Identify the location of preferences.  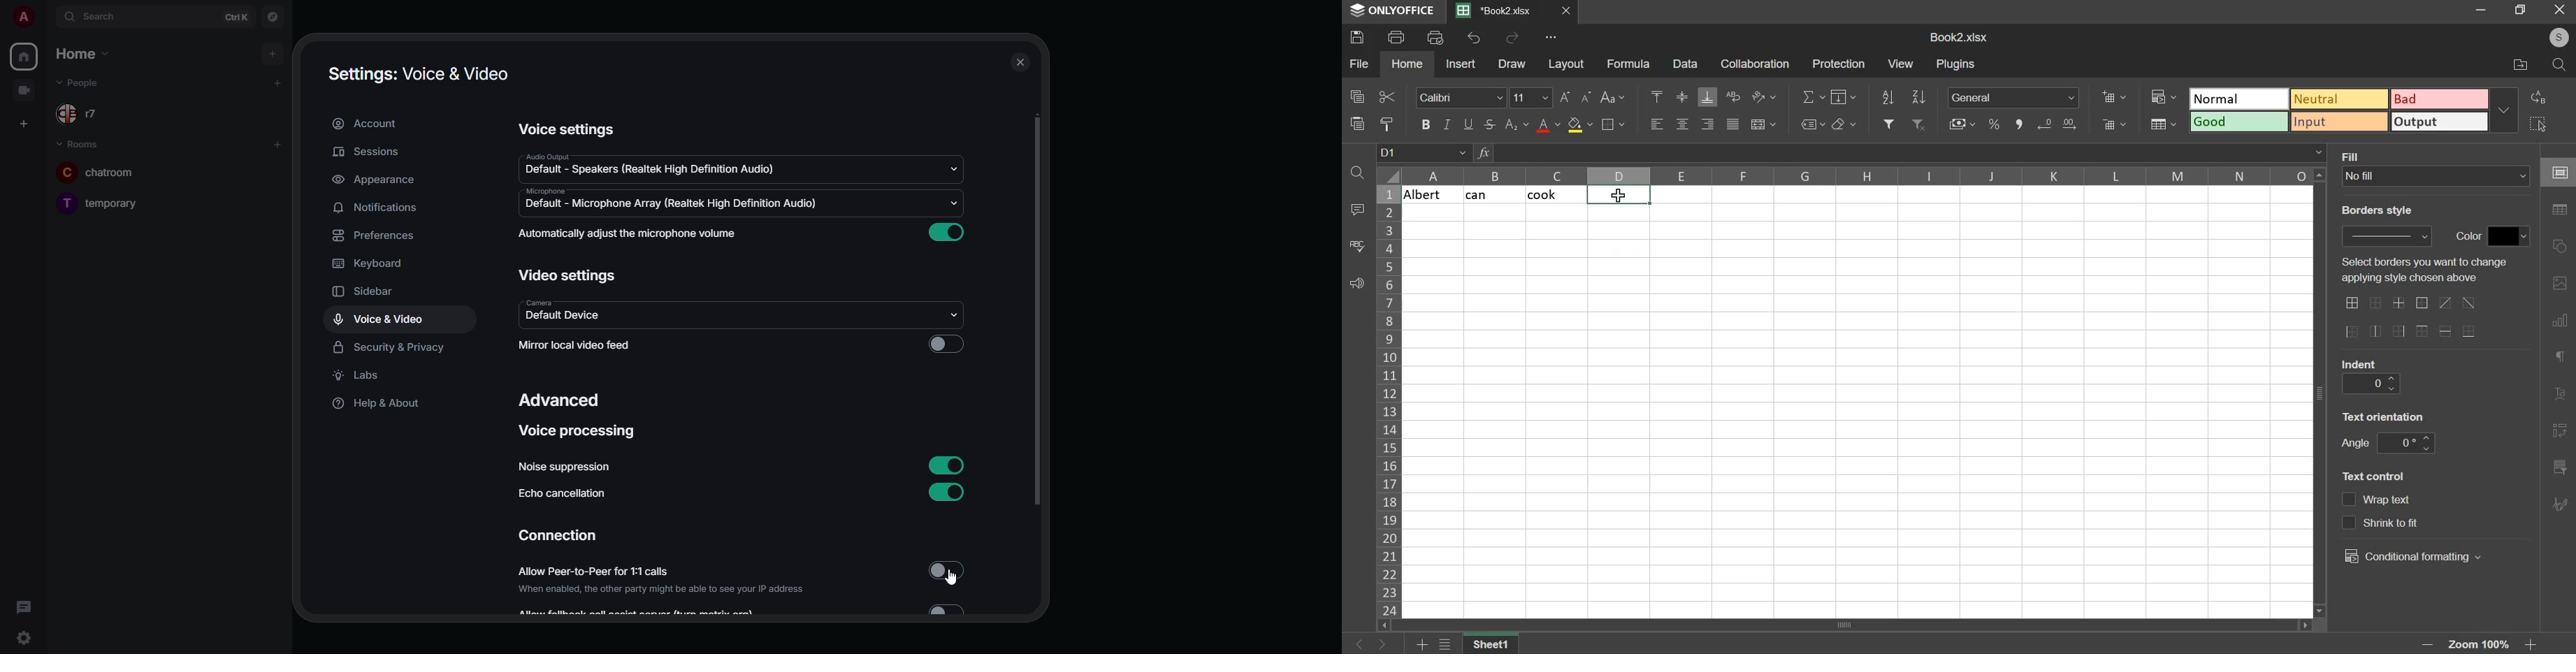
(378, 235).